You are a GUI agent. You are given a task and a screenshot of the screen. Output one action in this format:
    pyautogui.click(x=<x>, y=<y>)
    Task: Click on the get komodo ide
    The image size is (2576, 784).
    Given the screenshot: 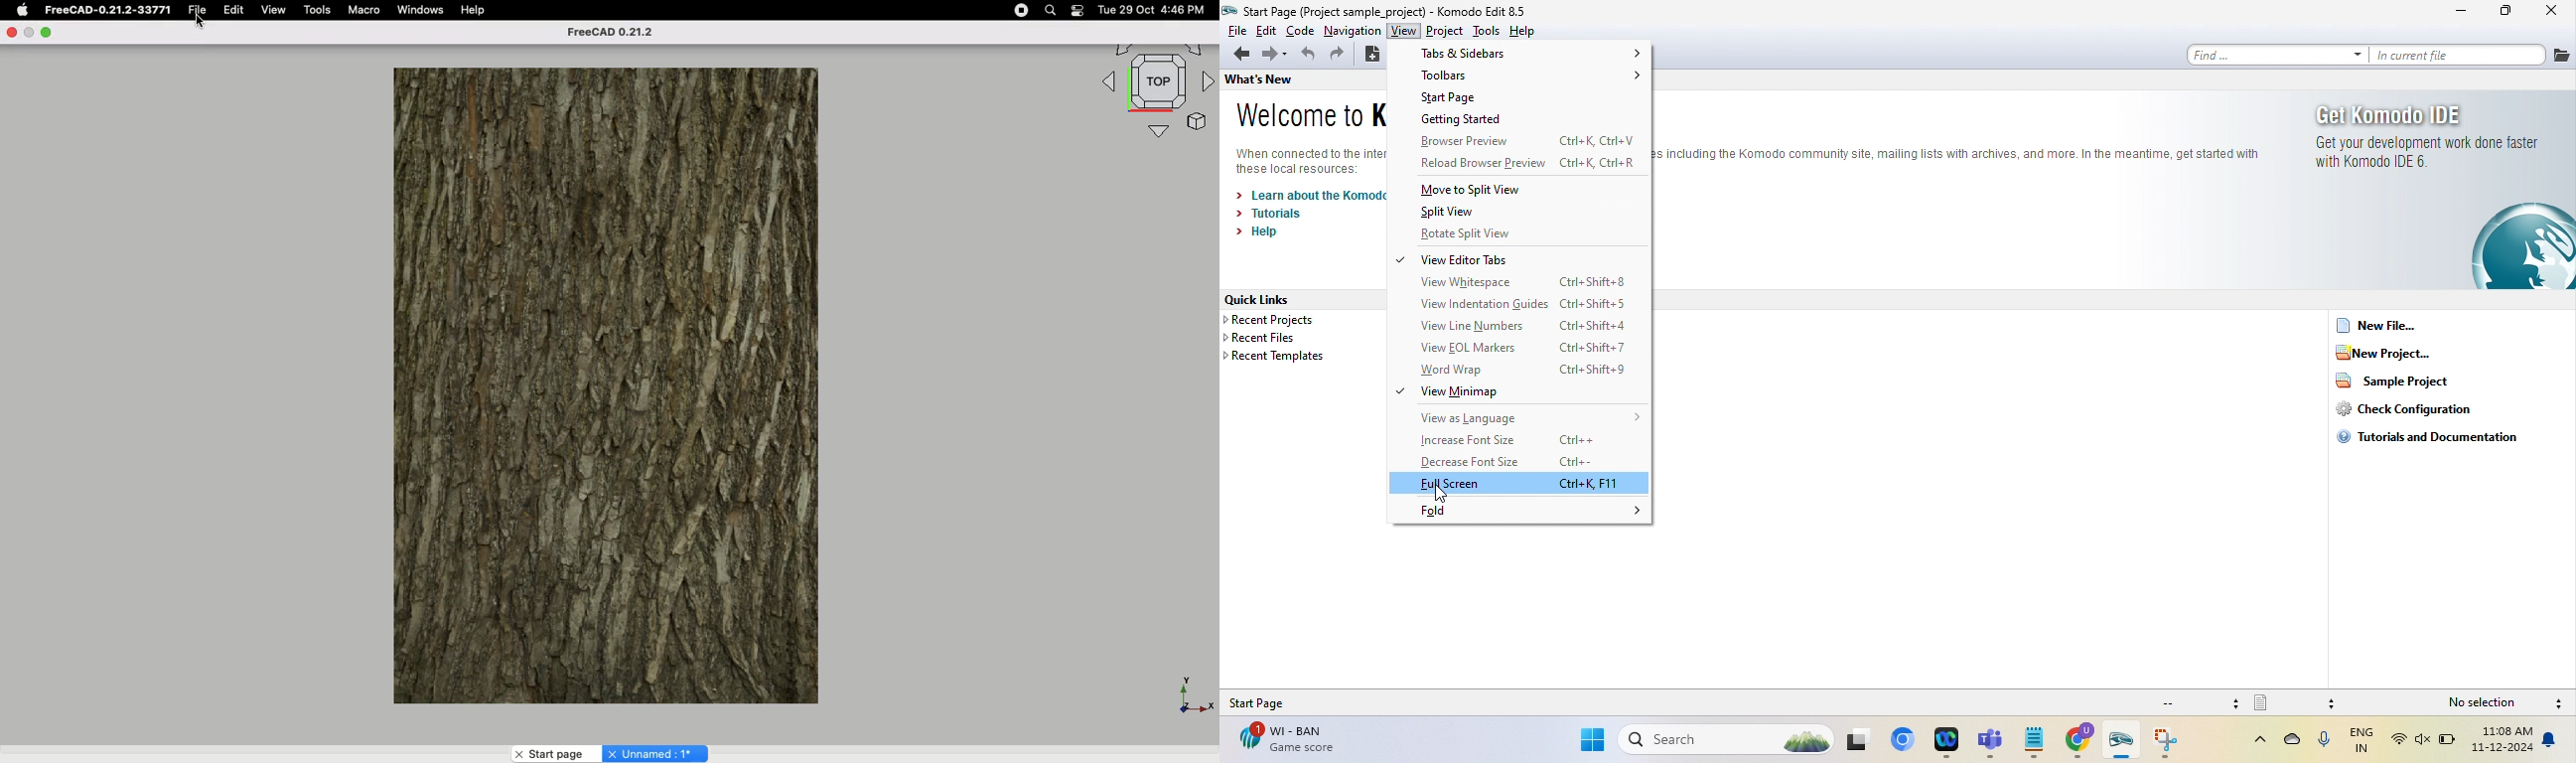 What is the action you would take?
    pyautogui.click(x=2408, y=114)
    